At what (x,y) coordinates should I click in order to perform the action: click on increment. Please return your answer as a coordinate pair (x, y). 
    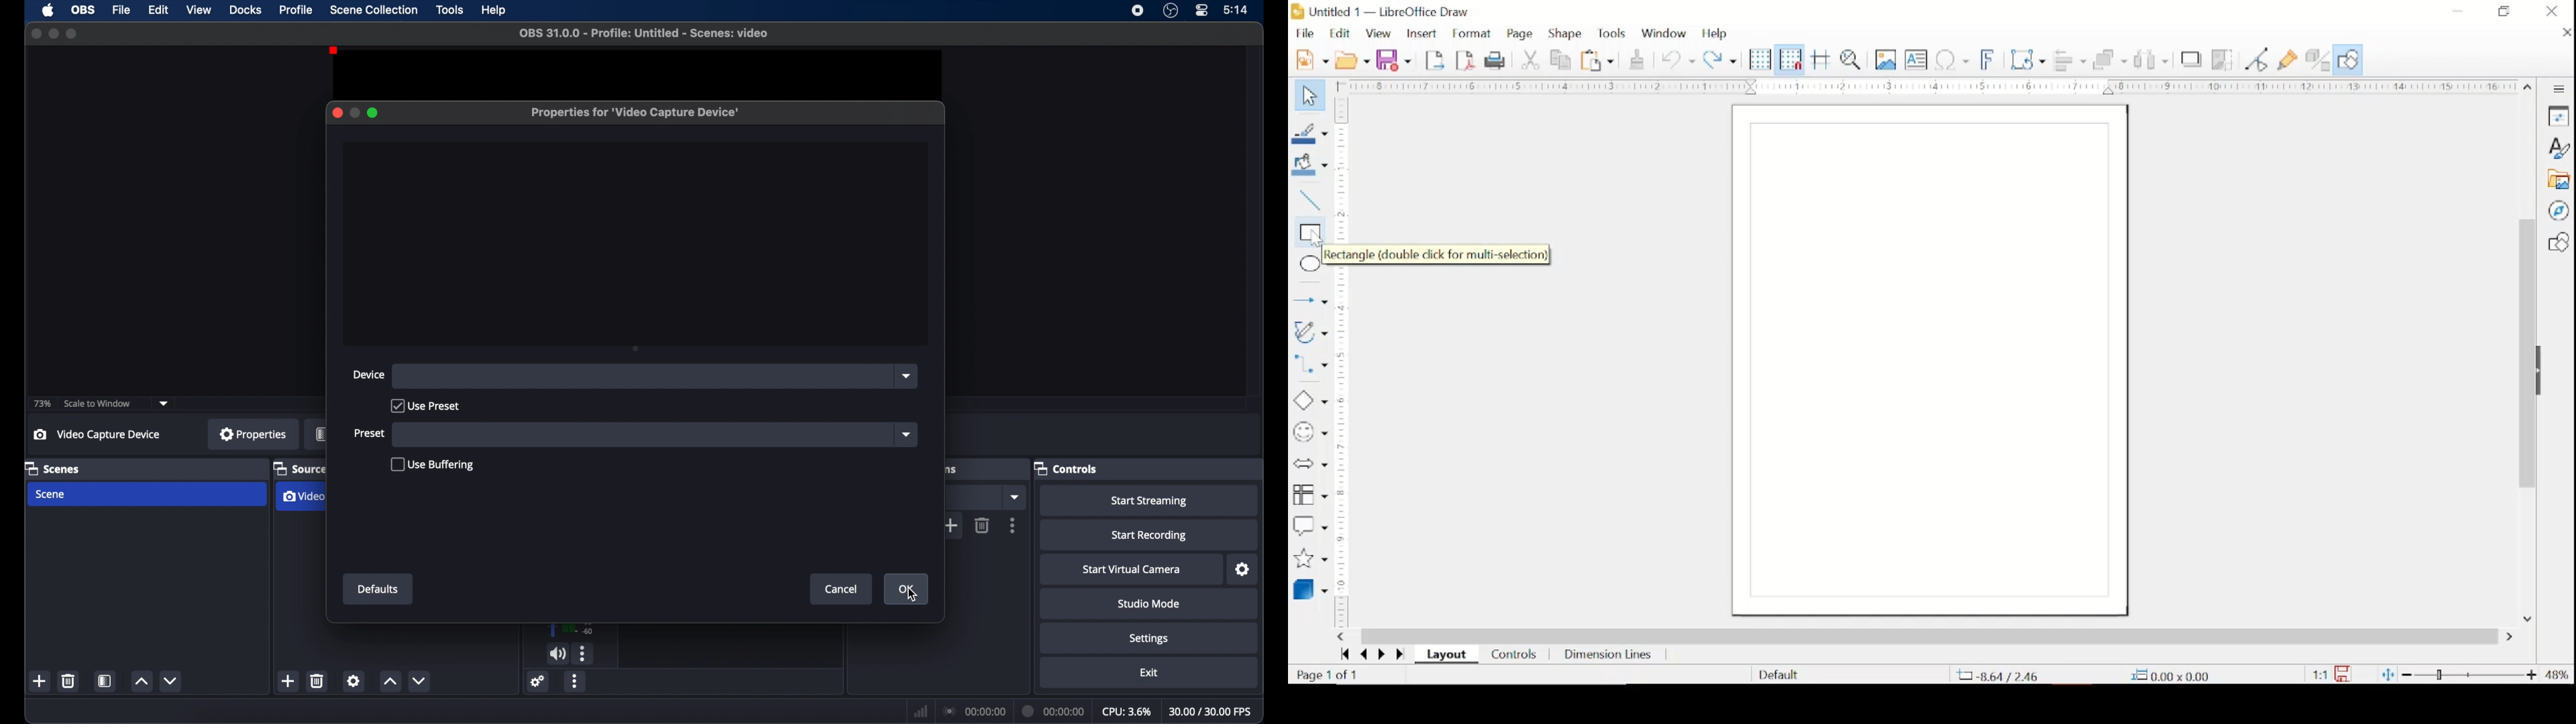
    Looking at the image, I should click on (142, 682).